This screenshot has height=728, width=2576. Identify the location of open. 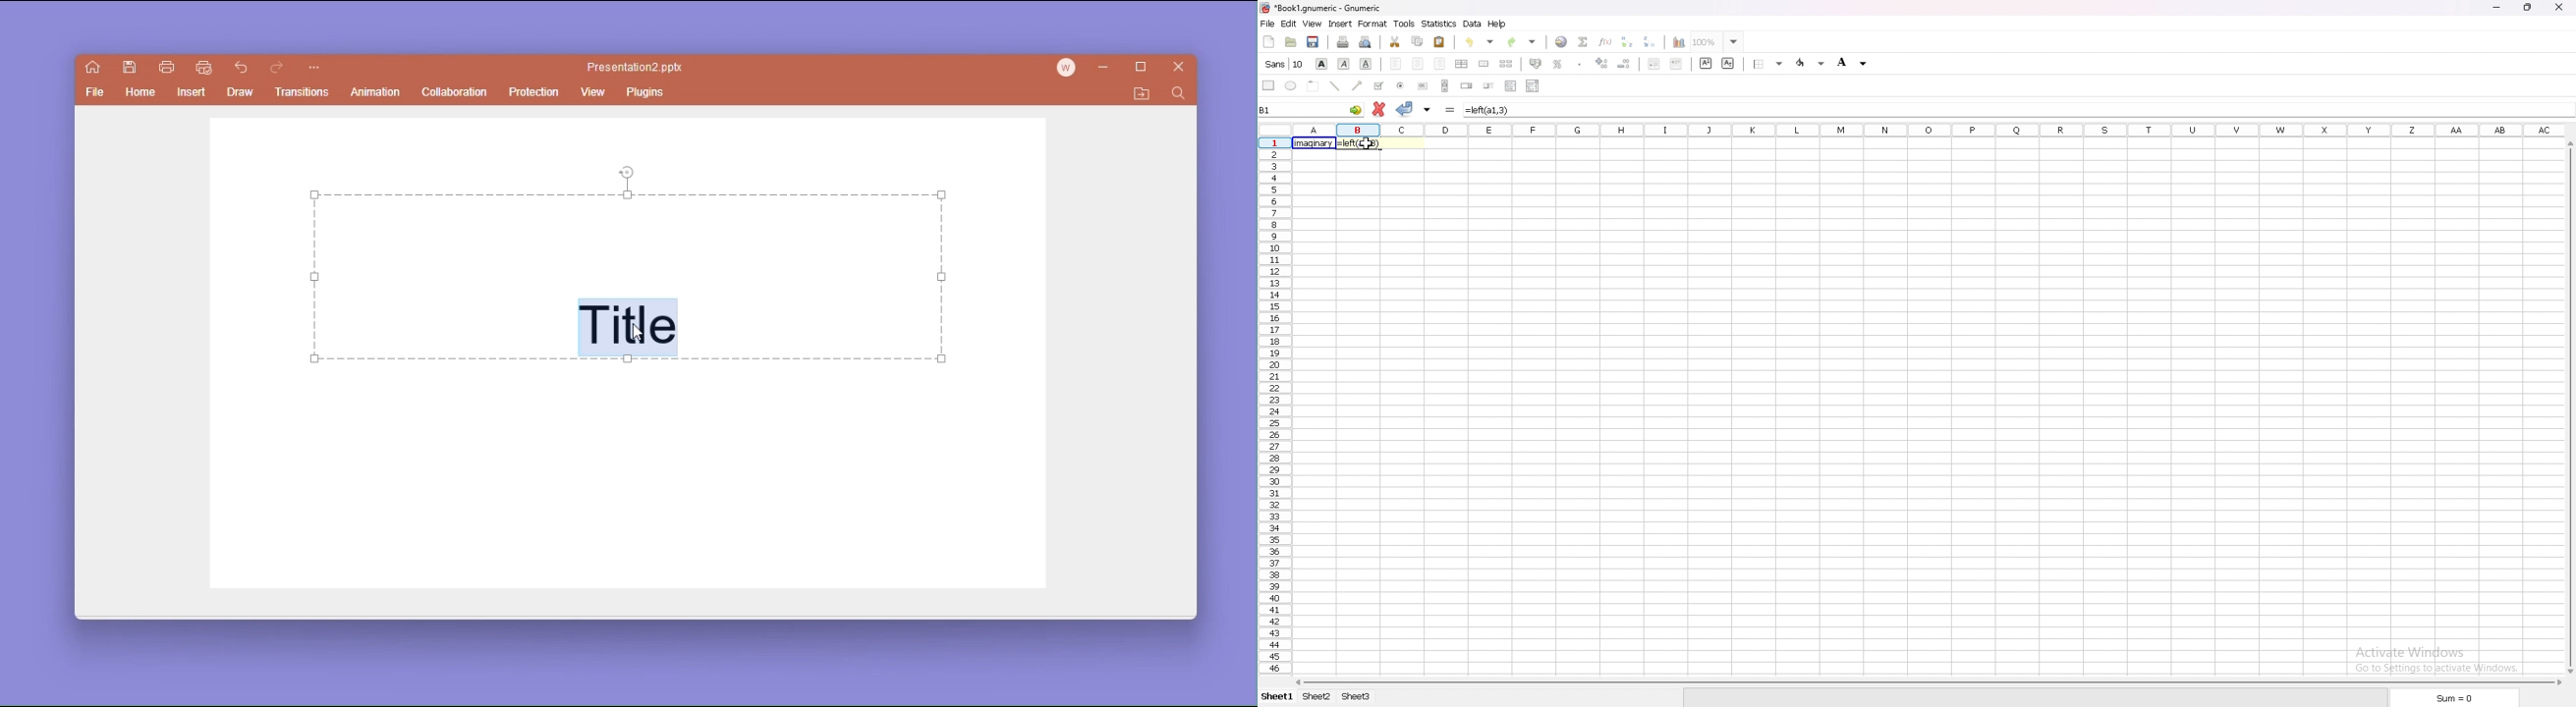
(1290, 43).